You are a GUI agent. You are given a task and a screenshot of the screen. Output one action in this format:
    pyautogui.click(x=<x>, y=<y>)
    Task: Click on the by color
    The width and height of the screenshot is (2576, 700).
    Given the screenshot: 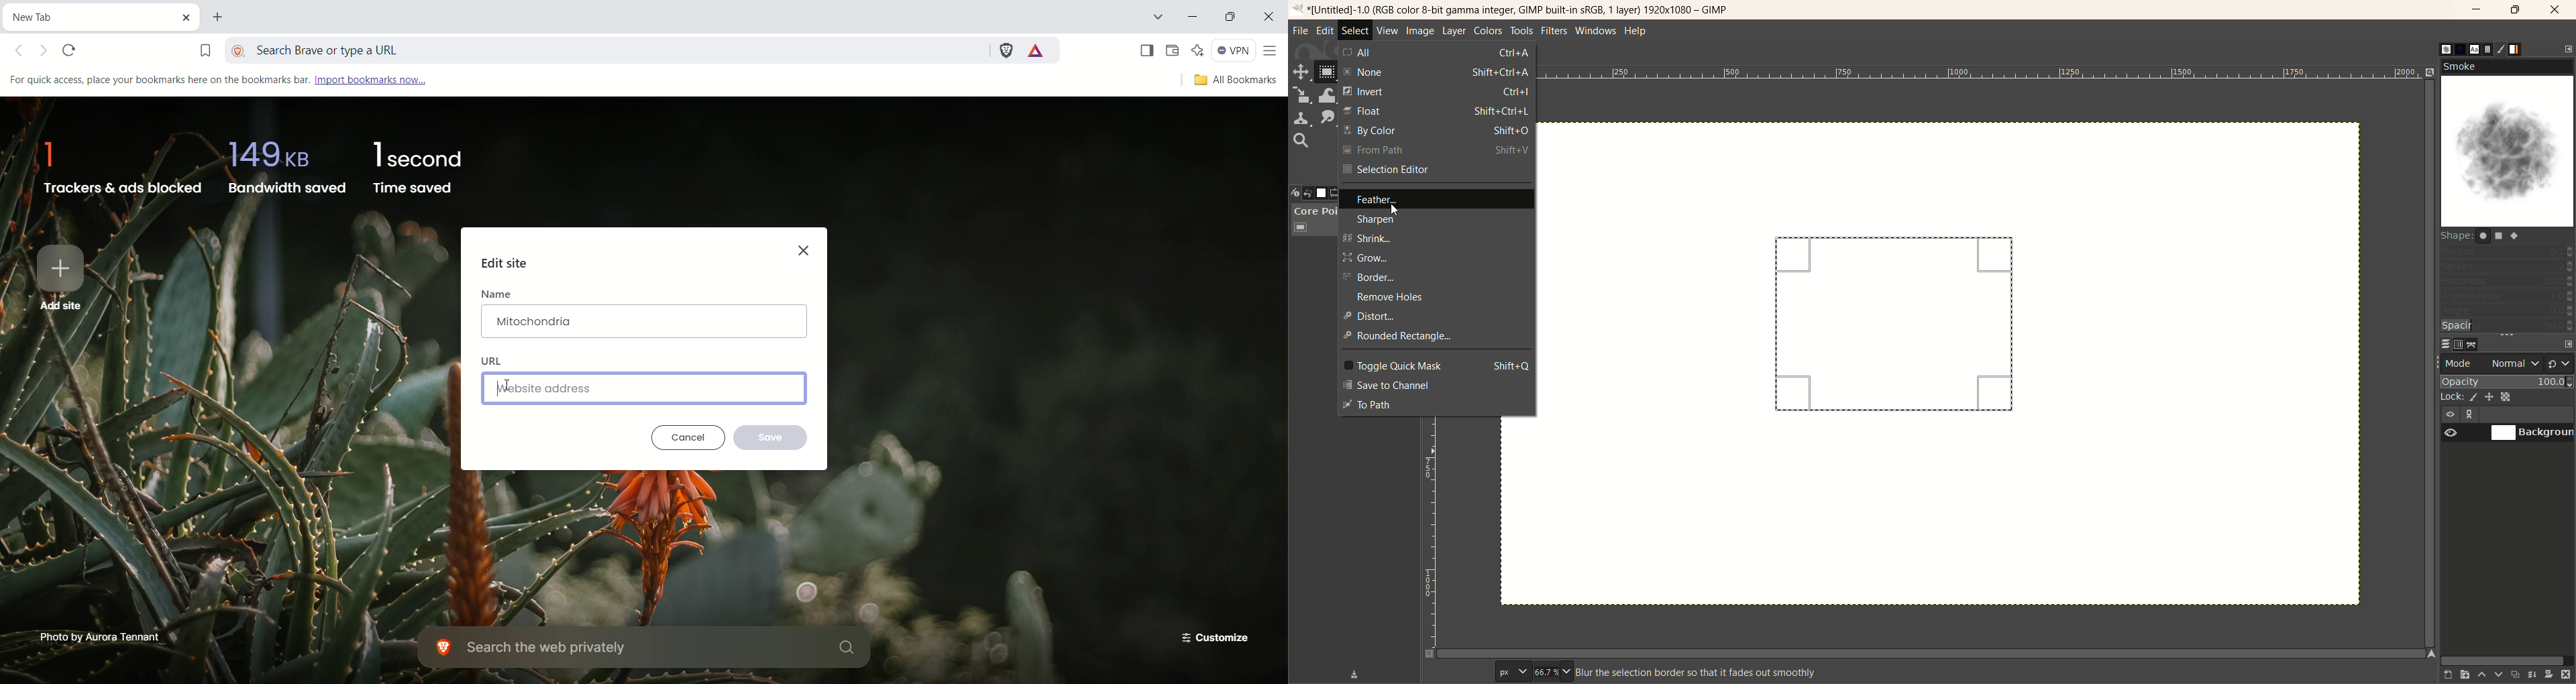 What is the action you would take?
    pyautogui.click(x=1436, y=131)
    